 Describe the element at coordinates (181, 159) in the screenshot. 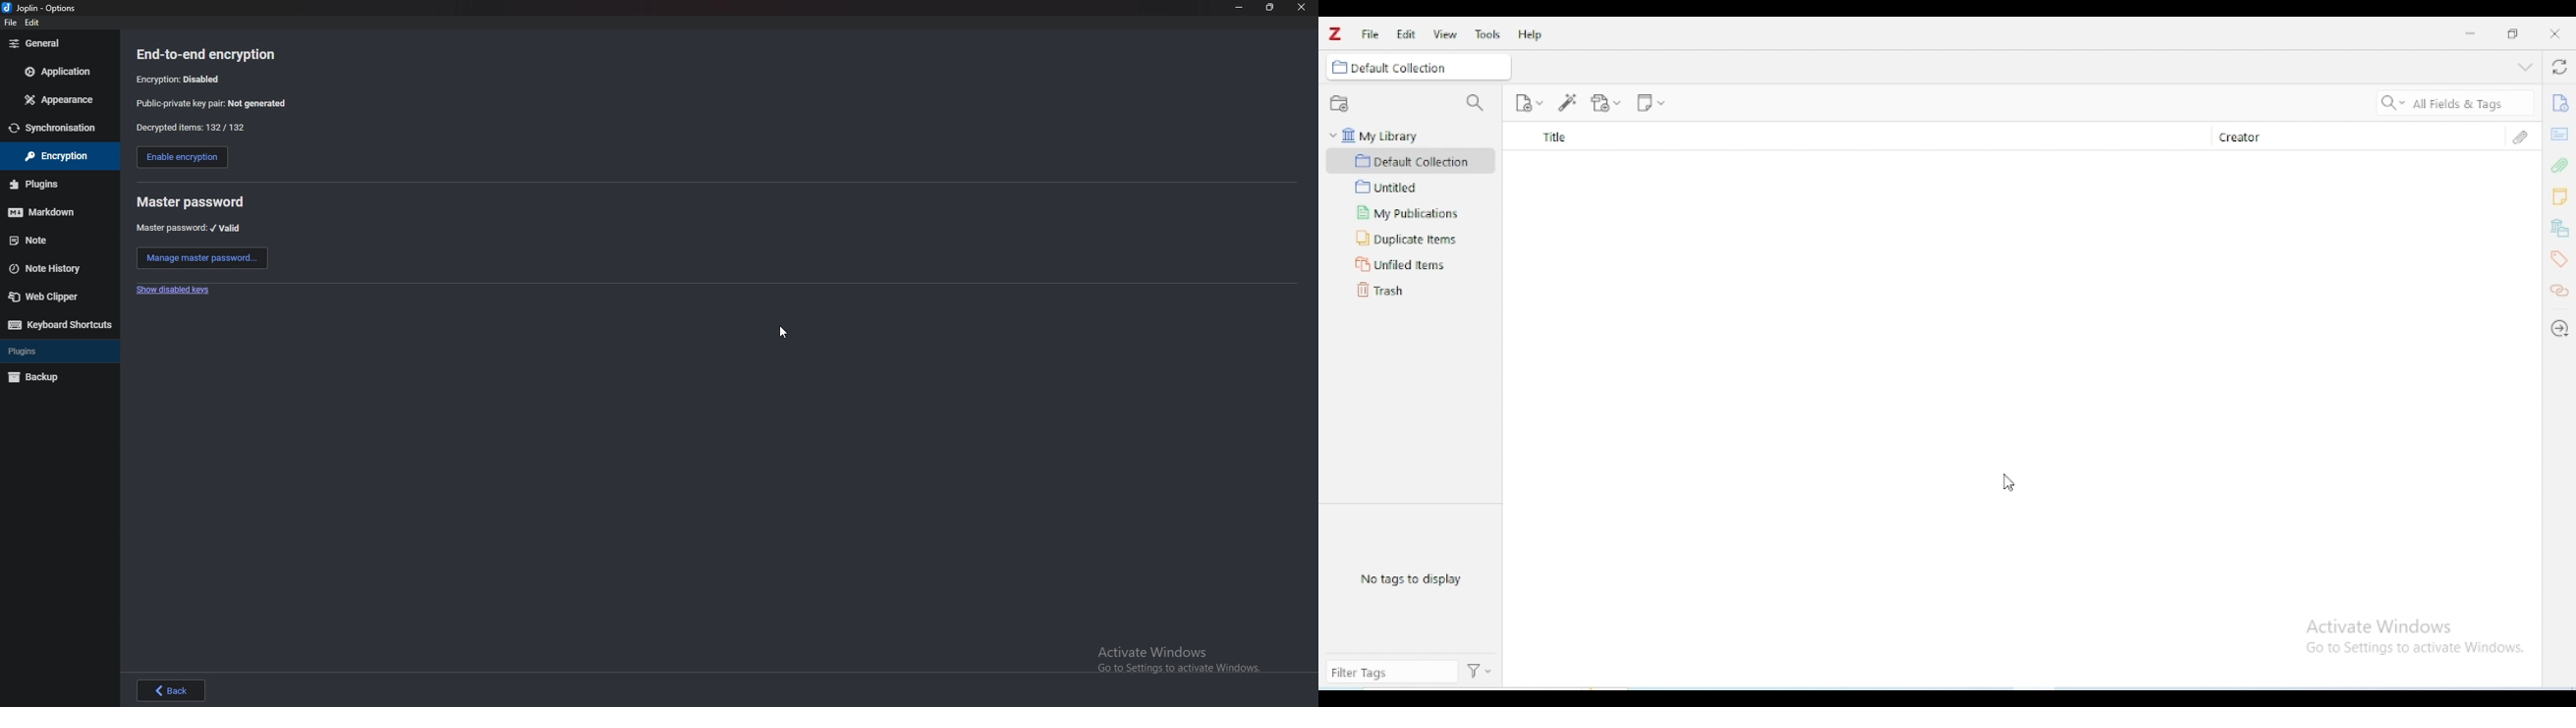

I see `enable encryption` at that location.